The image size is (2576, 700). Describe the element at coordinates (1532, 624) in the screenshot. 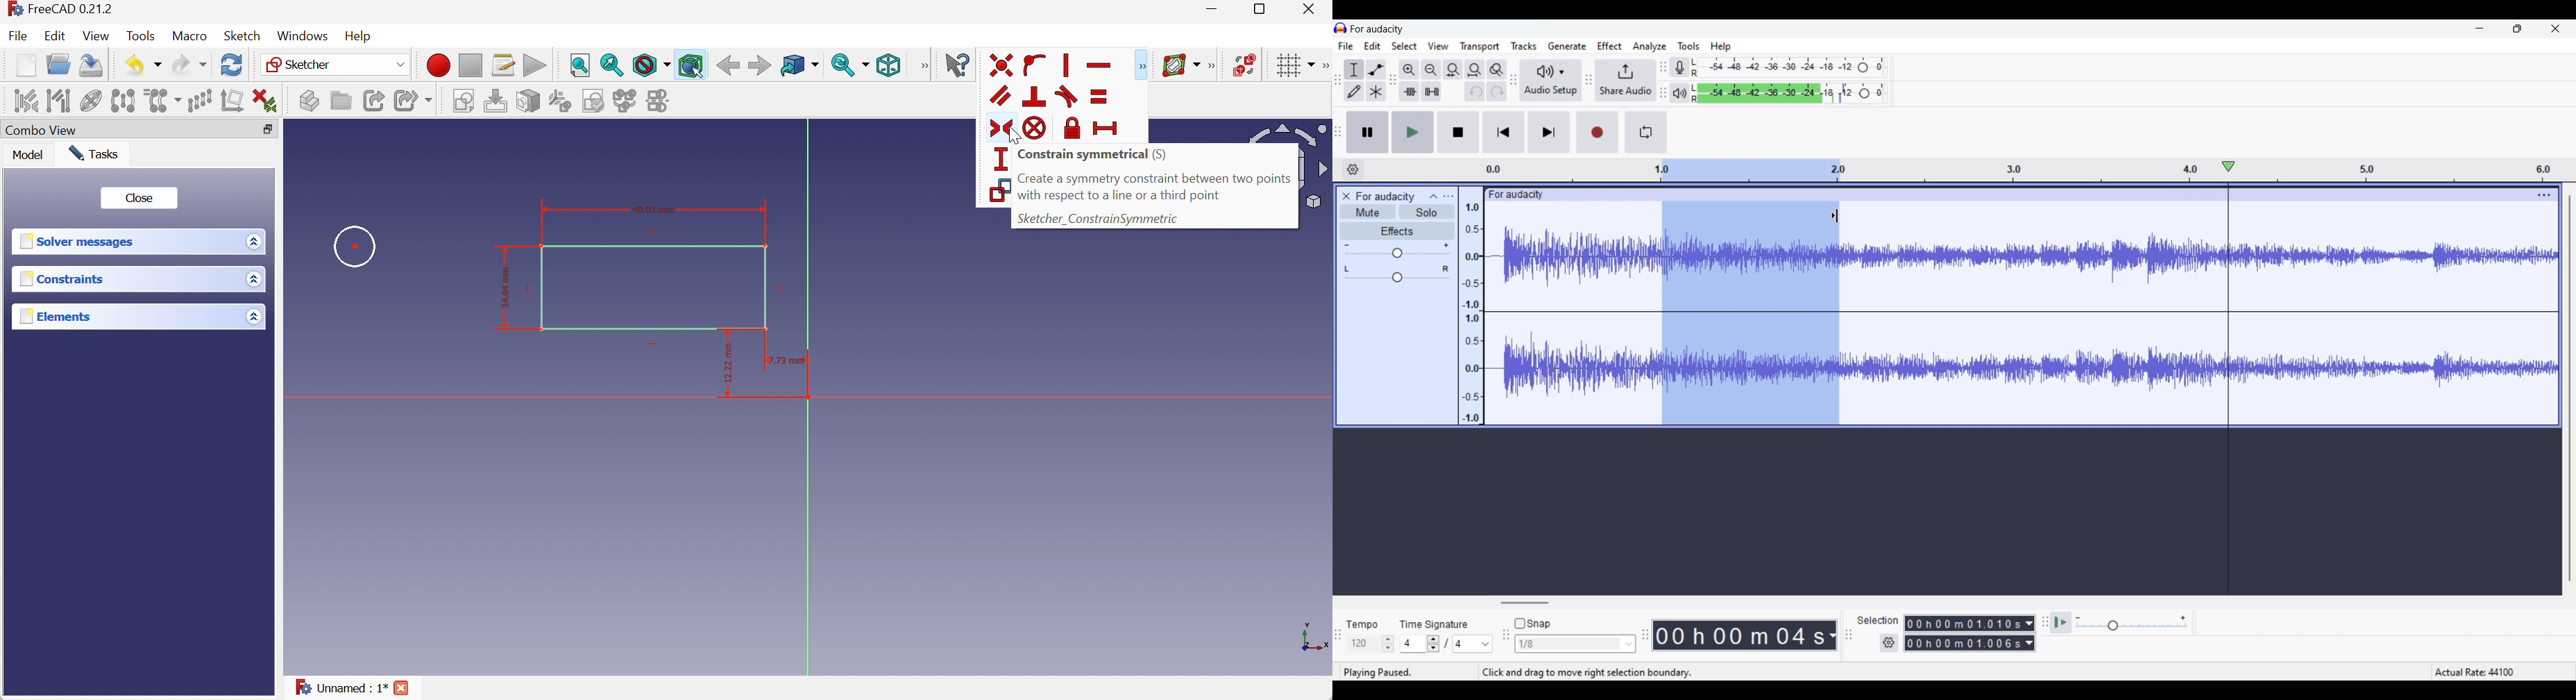

I see `Snap toggle` at that location.